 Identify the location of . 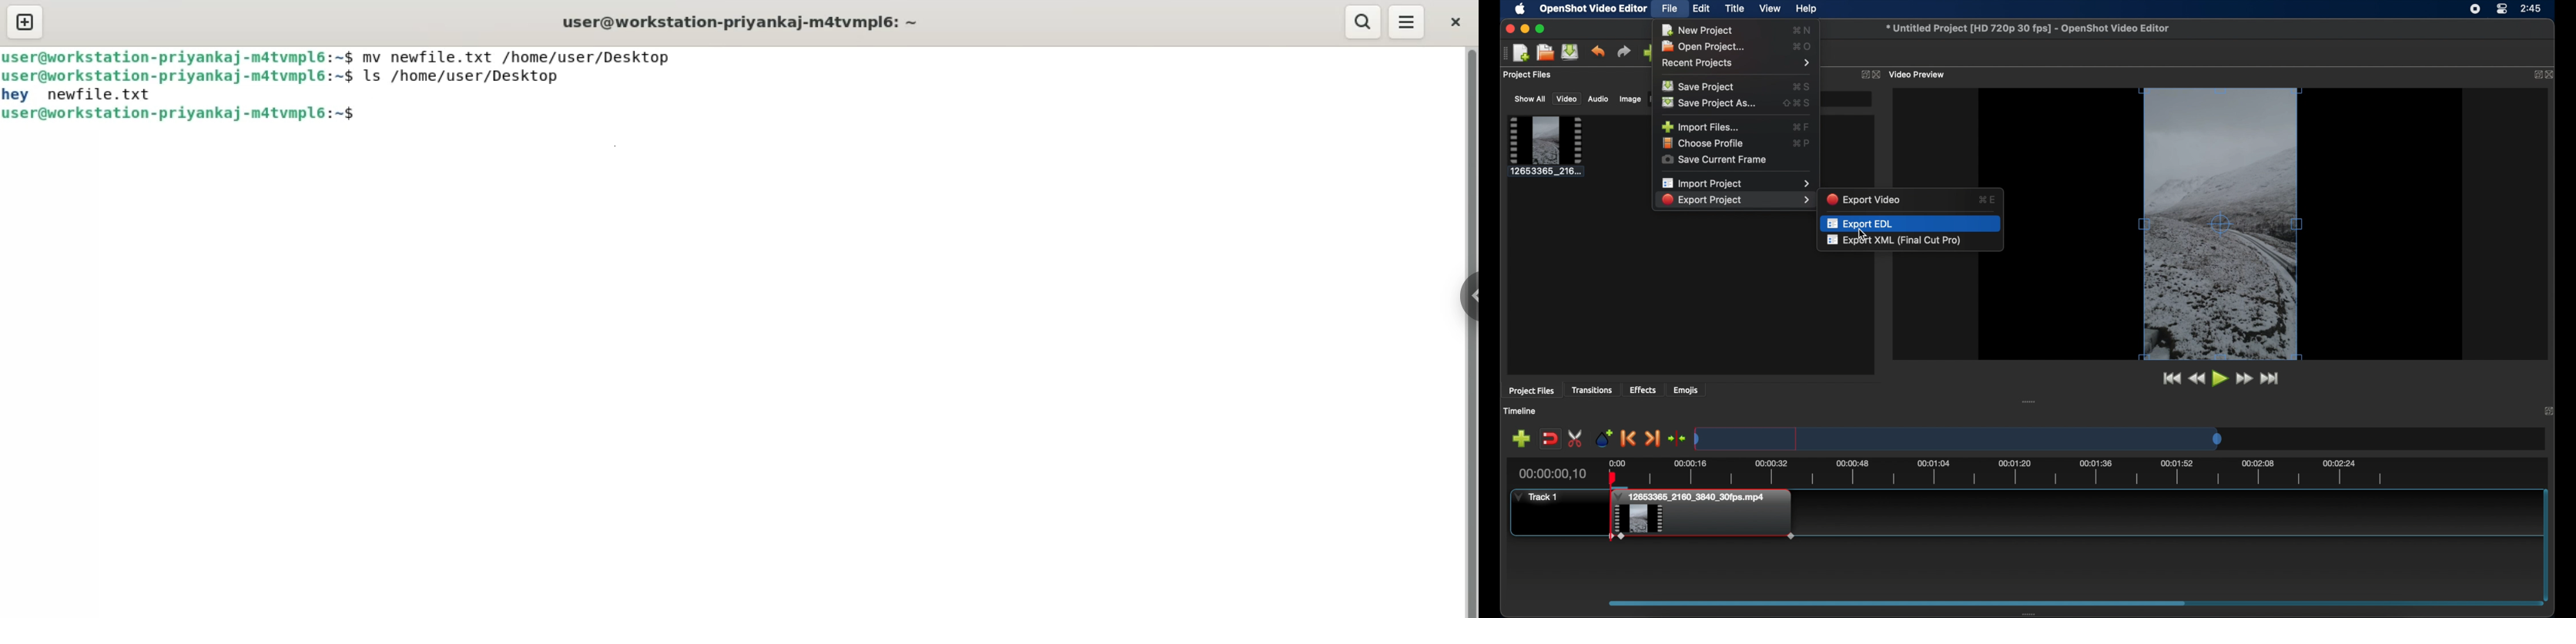
(1677, 438).